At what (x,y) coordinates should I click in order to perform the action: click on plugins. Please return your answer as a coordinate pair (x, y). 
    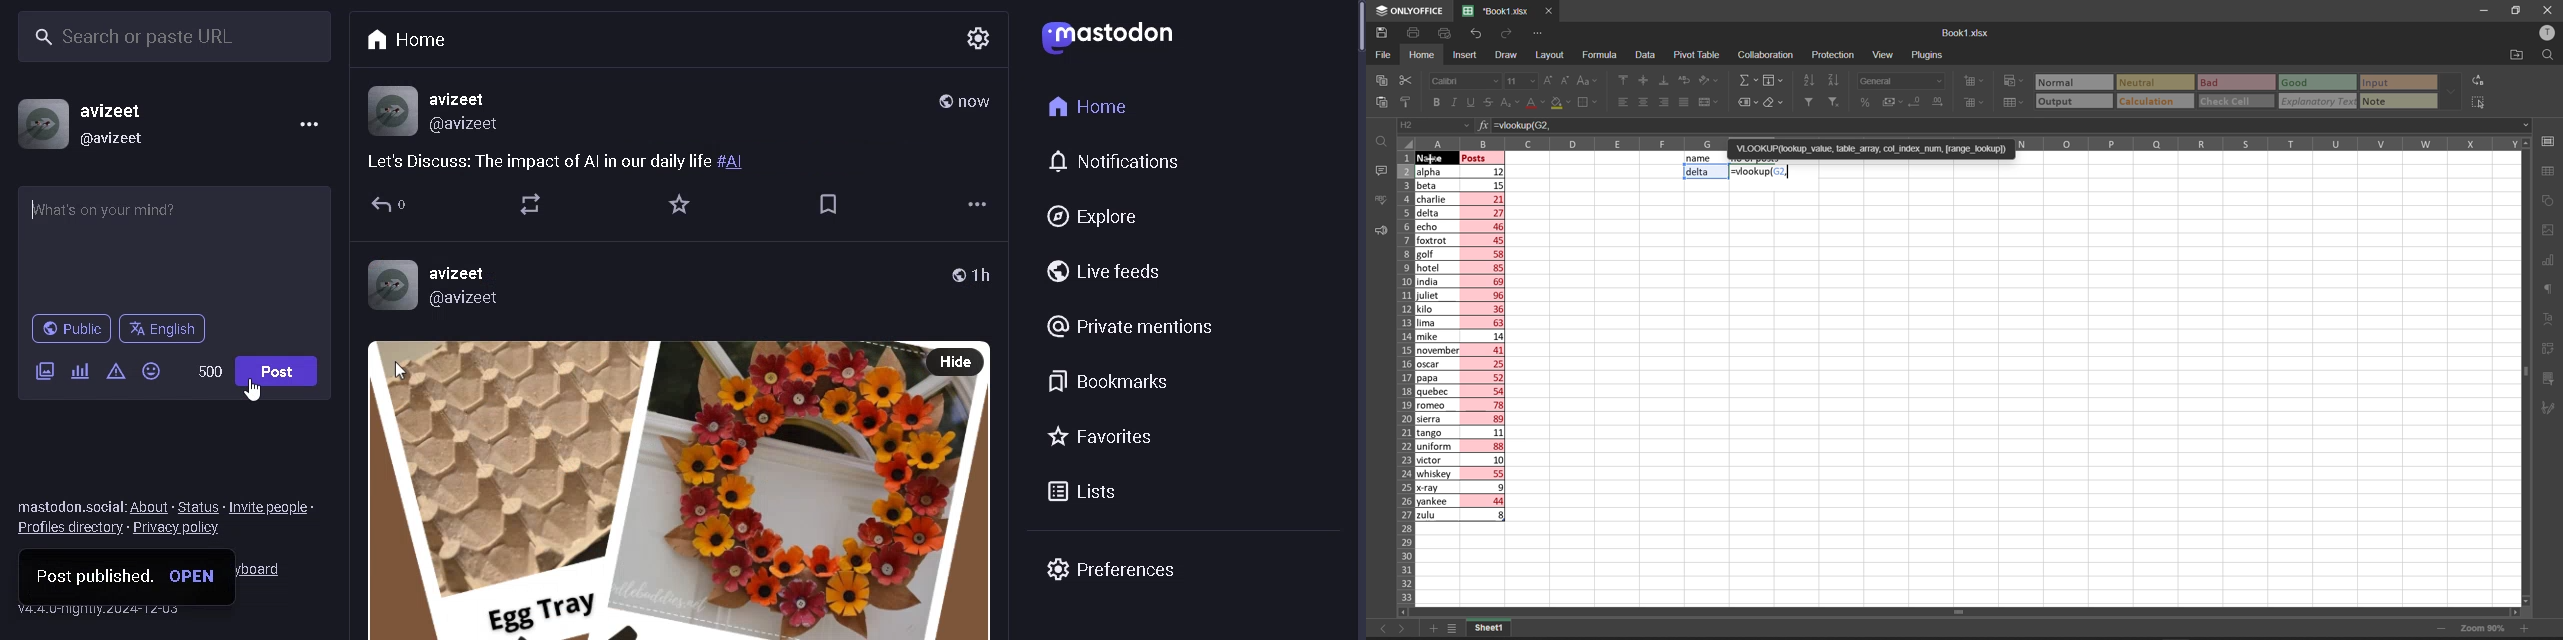
    Looking at the image, I should click on (1928, 54).